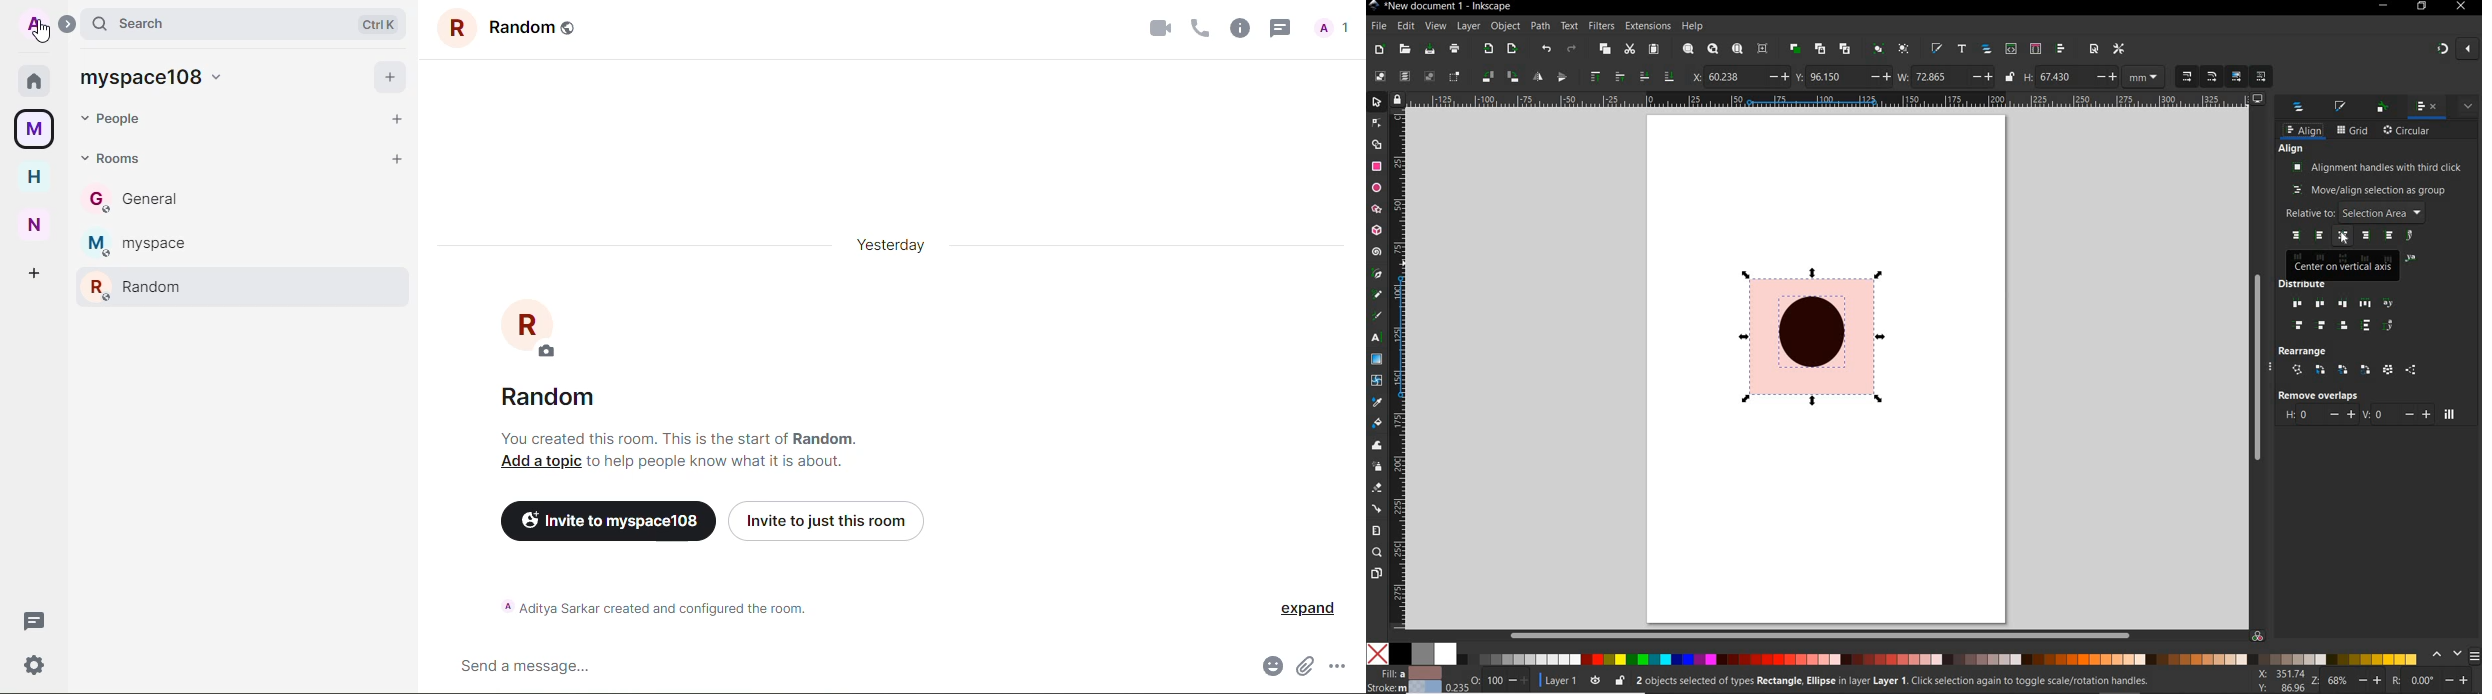 This screenshot has height=700, width=2492. What do you see at coordinates (35, 80) in the screenshot?
I see `home` at bounding box center [35, 80].